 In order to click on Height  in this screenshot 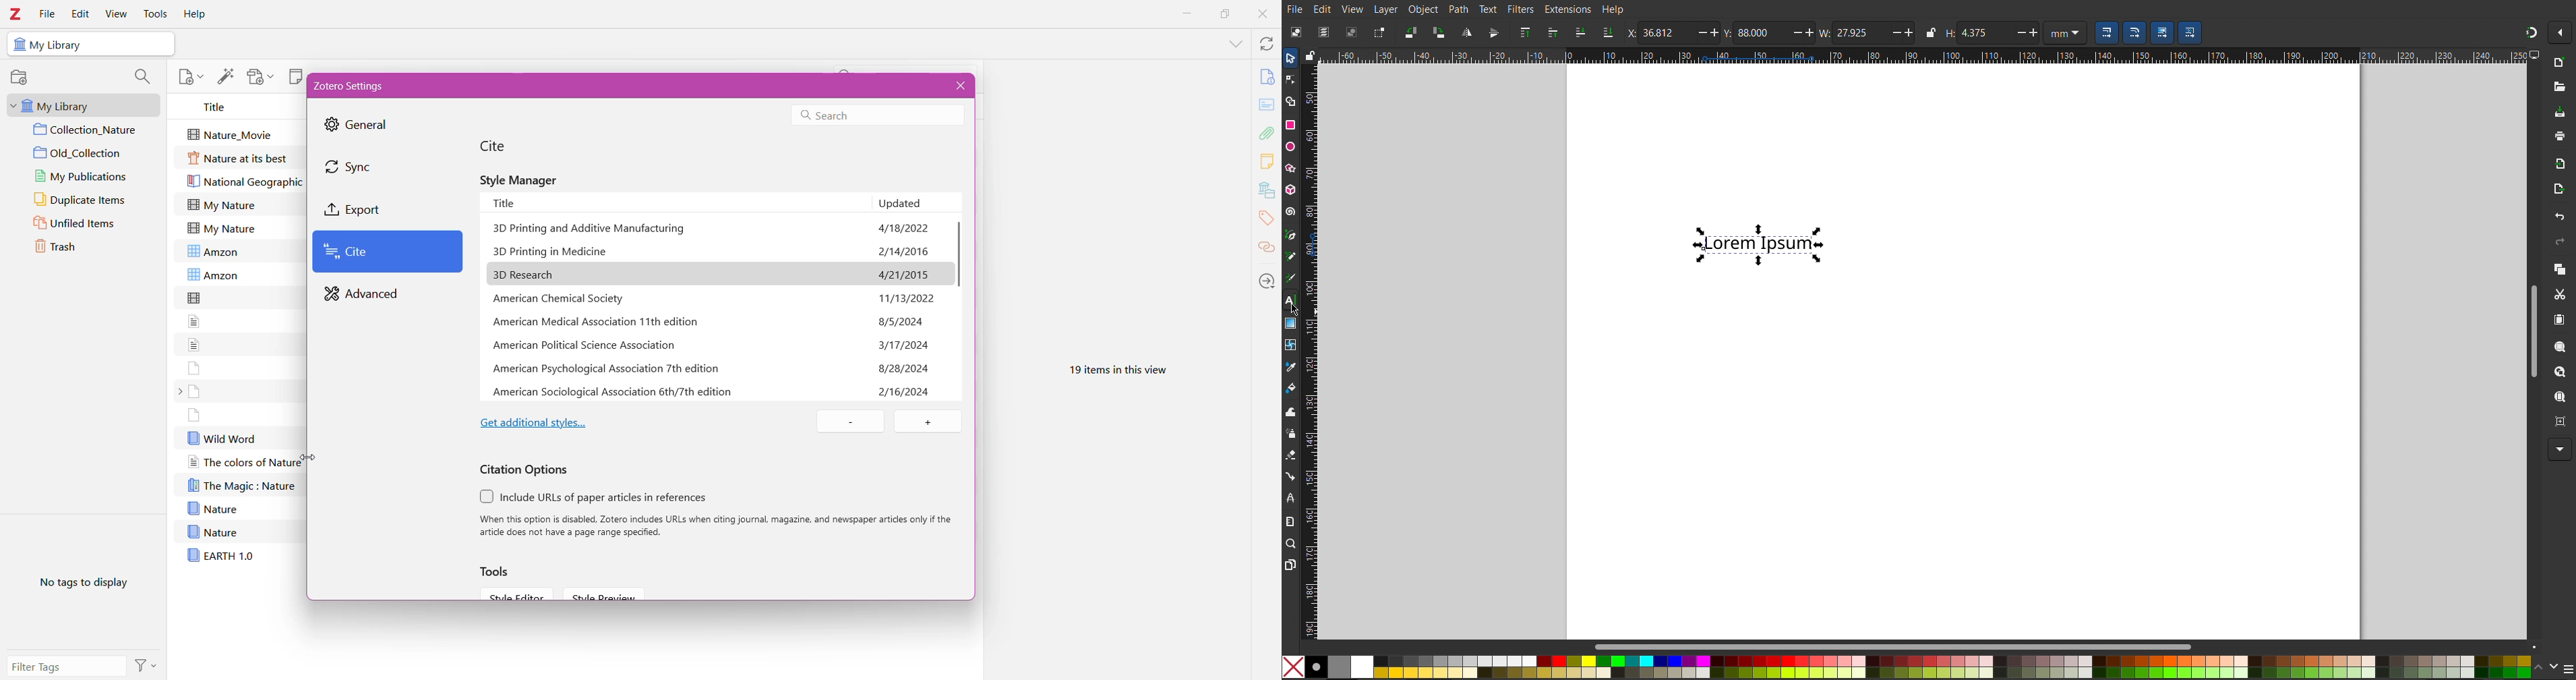, I will do `click(1991, 33)`.